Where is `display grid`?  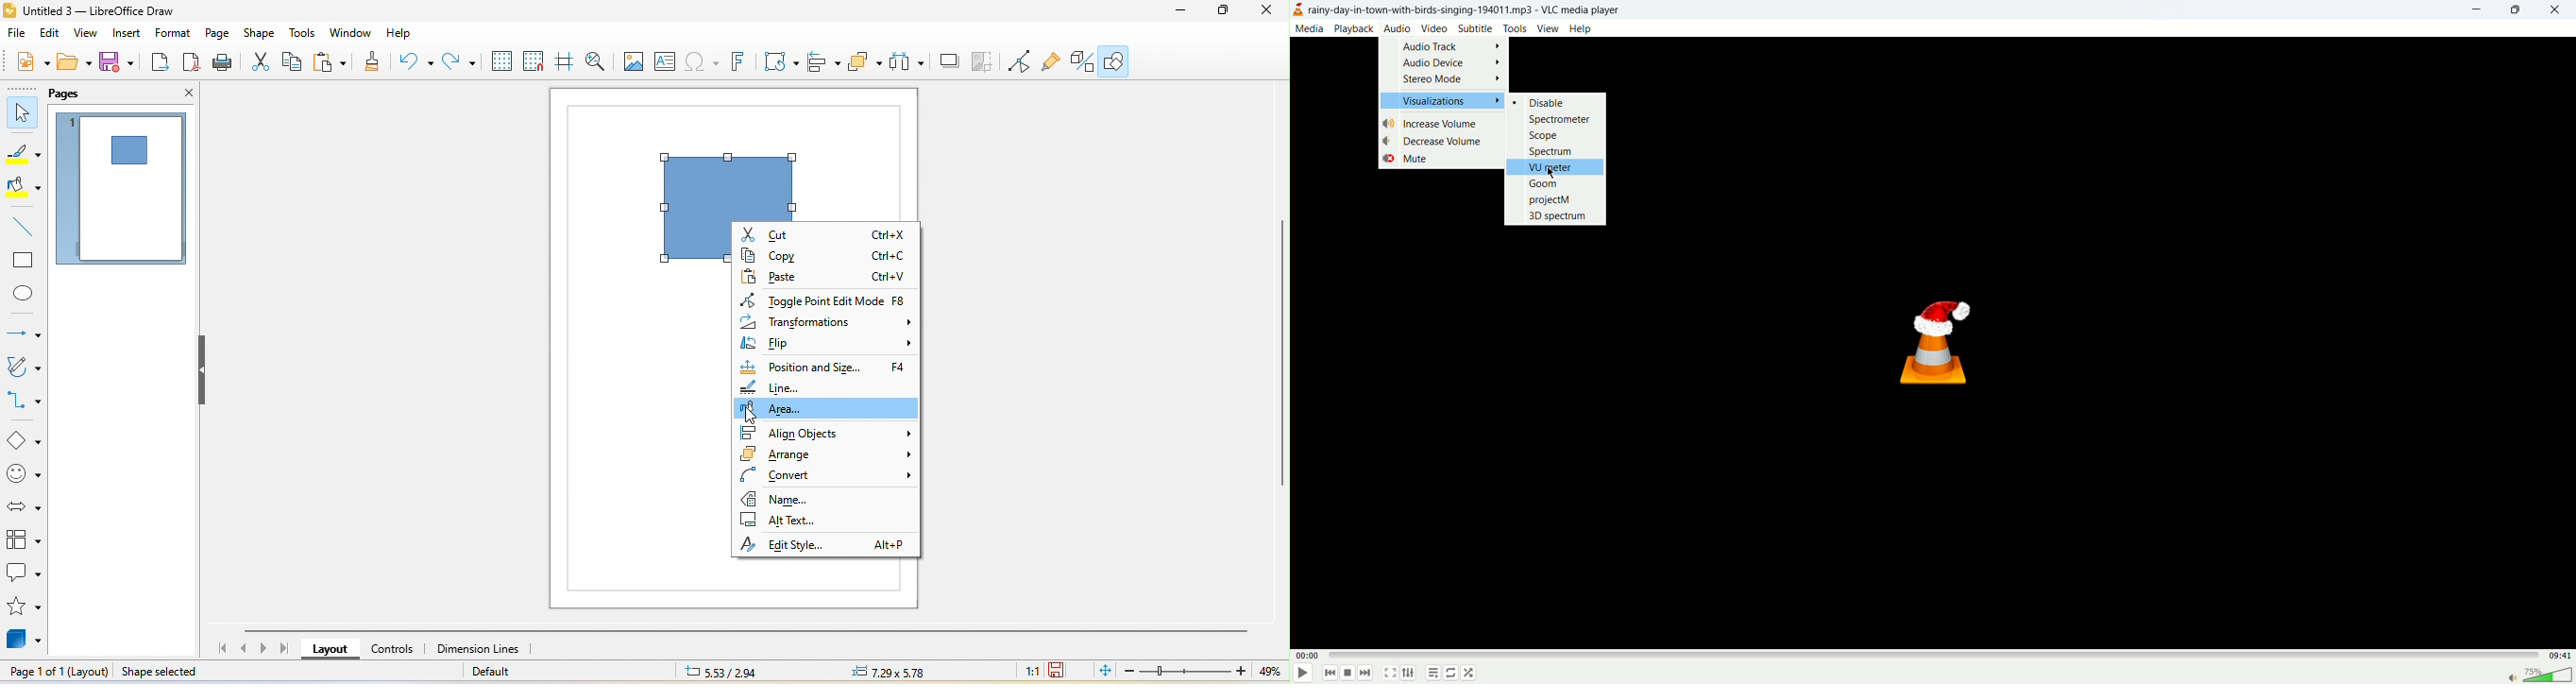 display grid is located at coordinates (500, 63).